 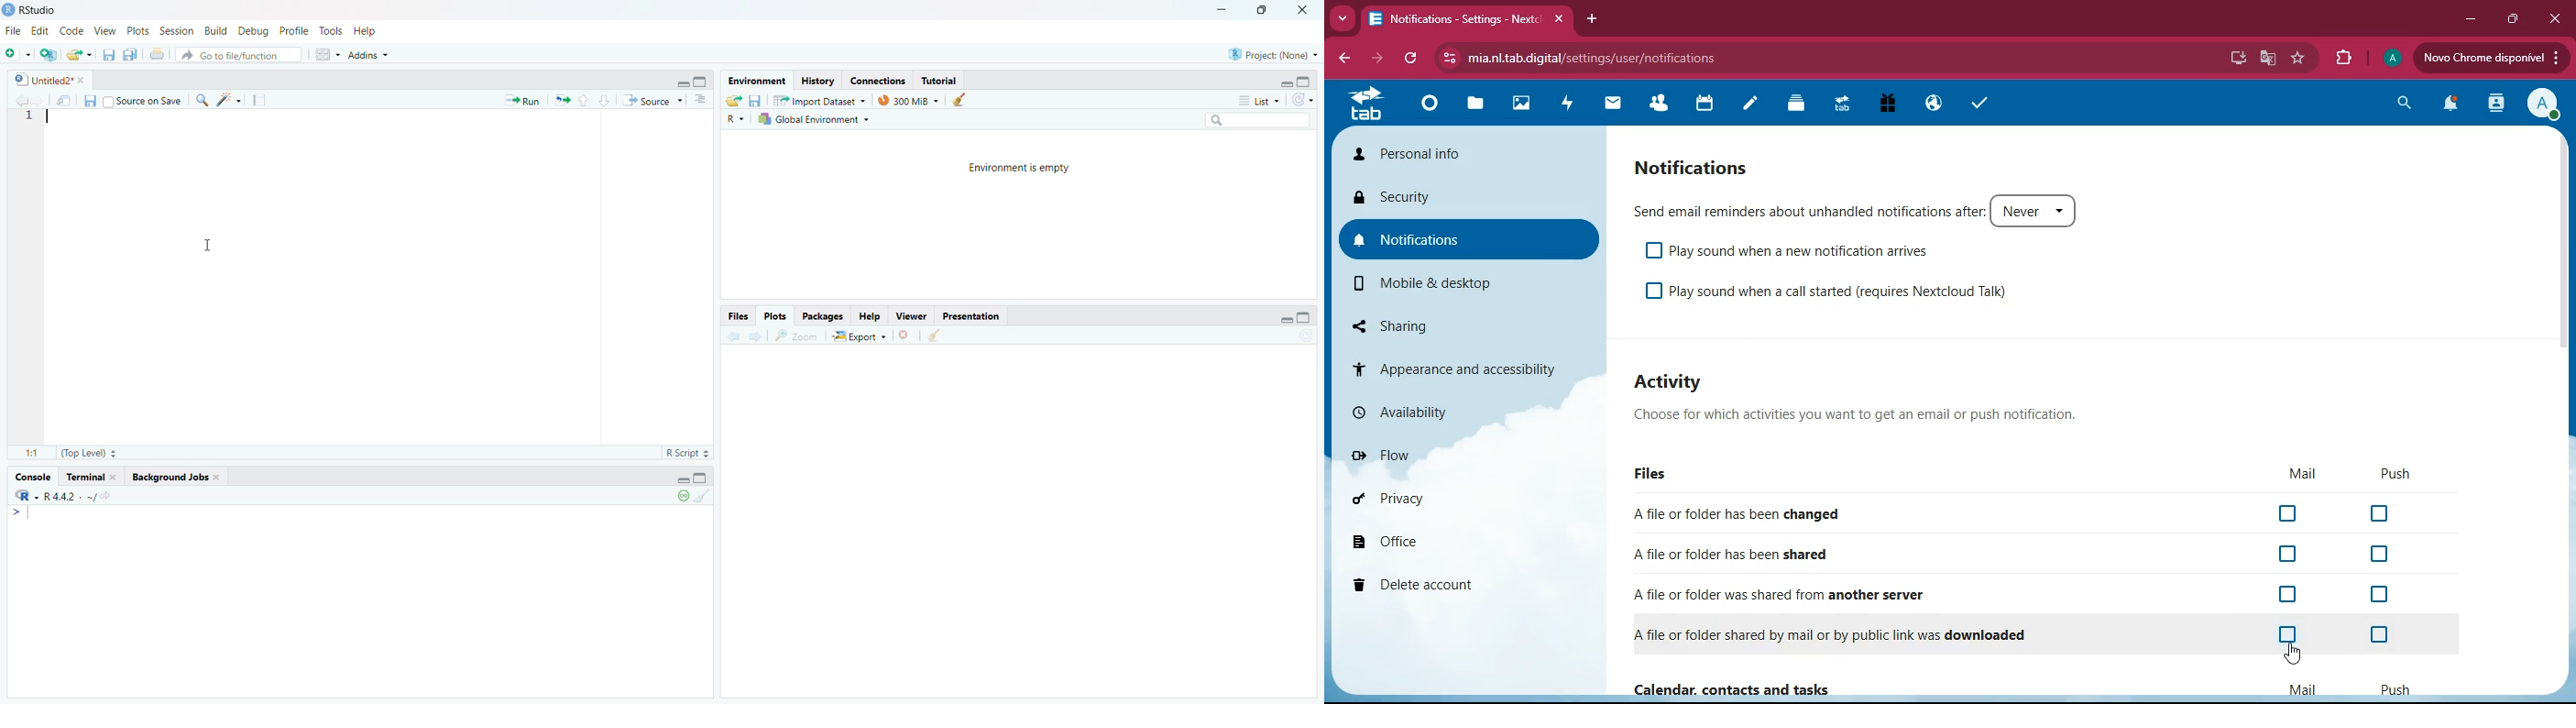 What do you see at coordinates (1885, 105) in the screenshot?
I see `gift` at bounding box center [1885, 105].